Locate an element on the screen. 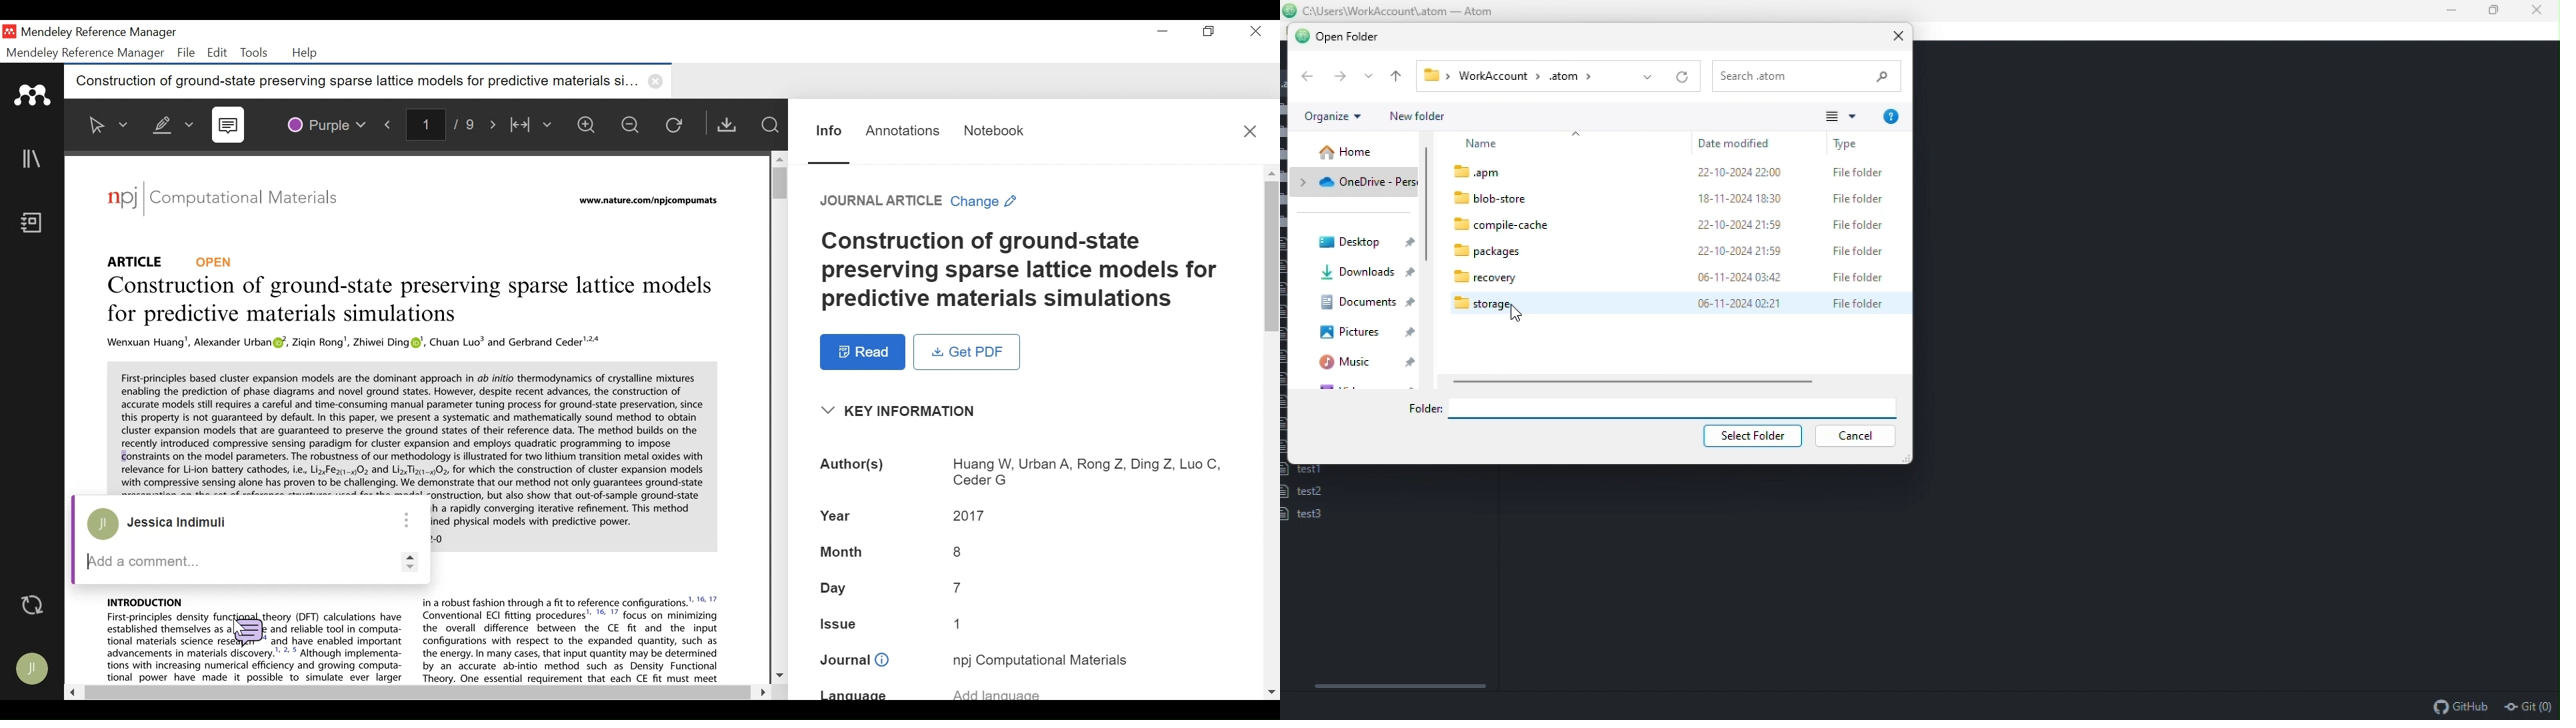  Get PDF is located at coordinates (967, 352).